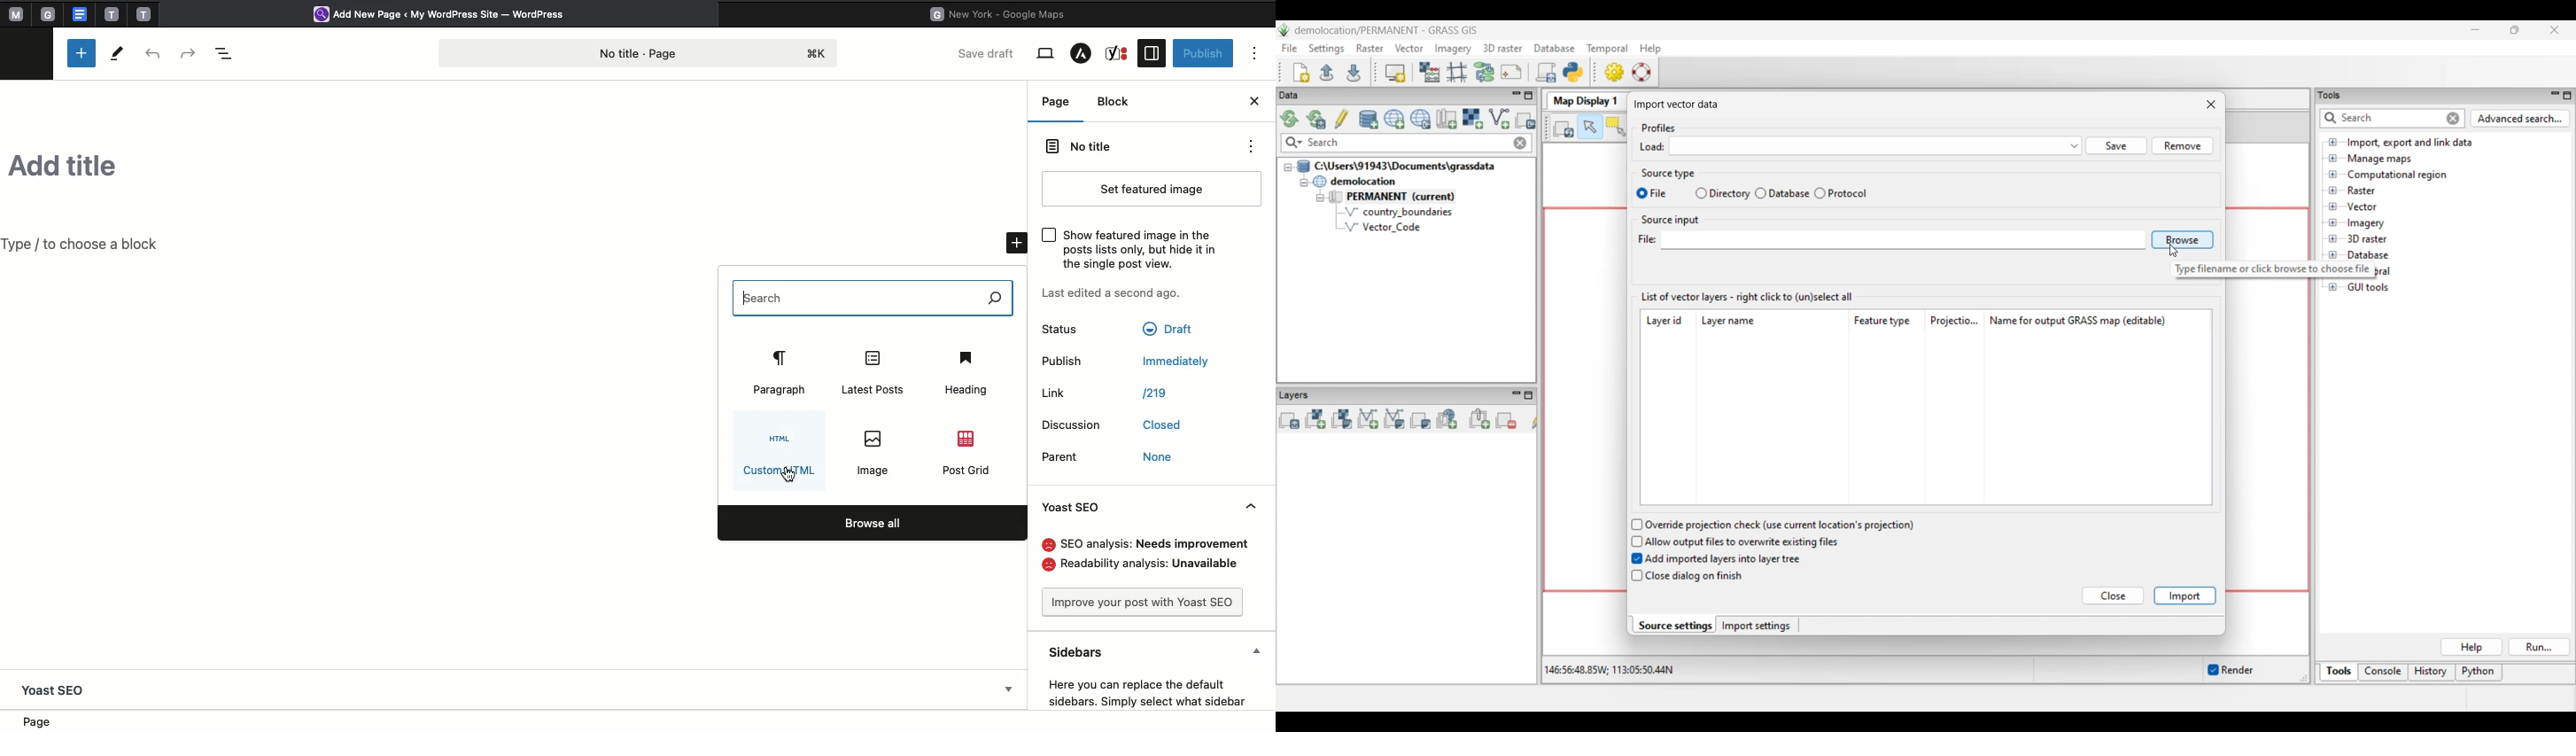 The width and height of the screenshot is (2576, 756). I want to click on Add new block, so click(81, 53).